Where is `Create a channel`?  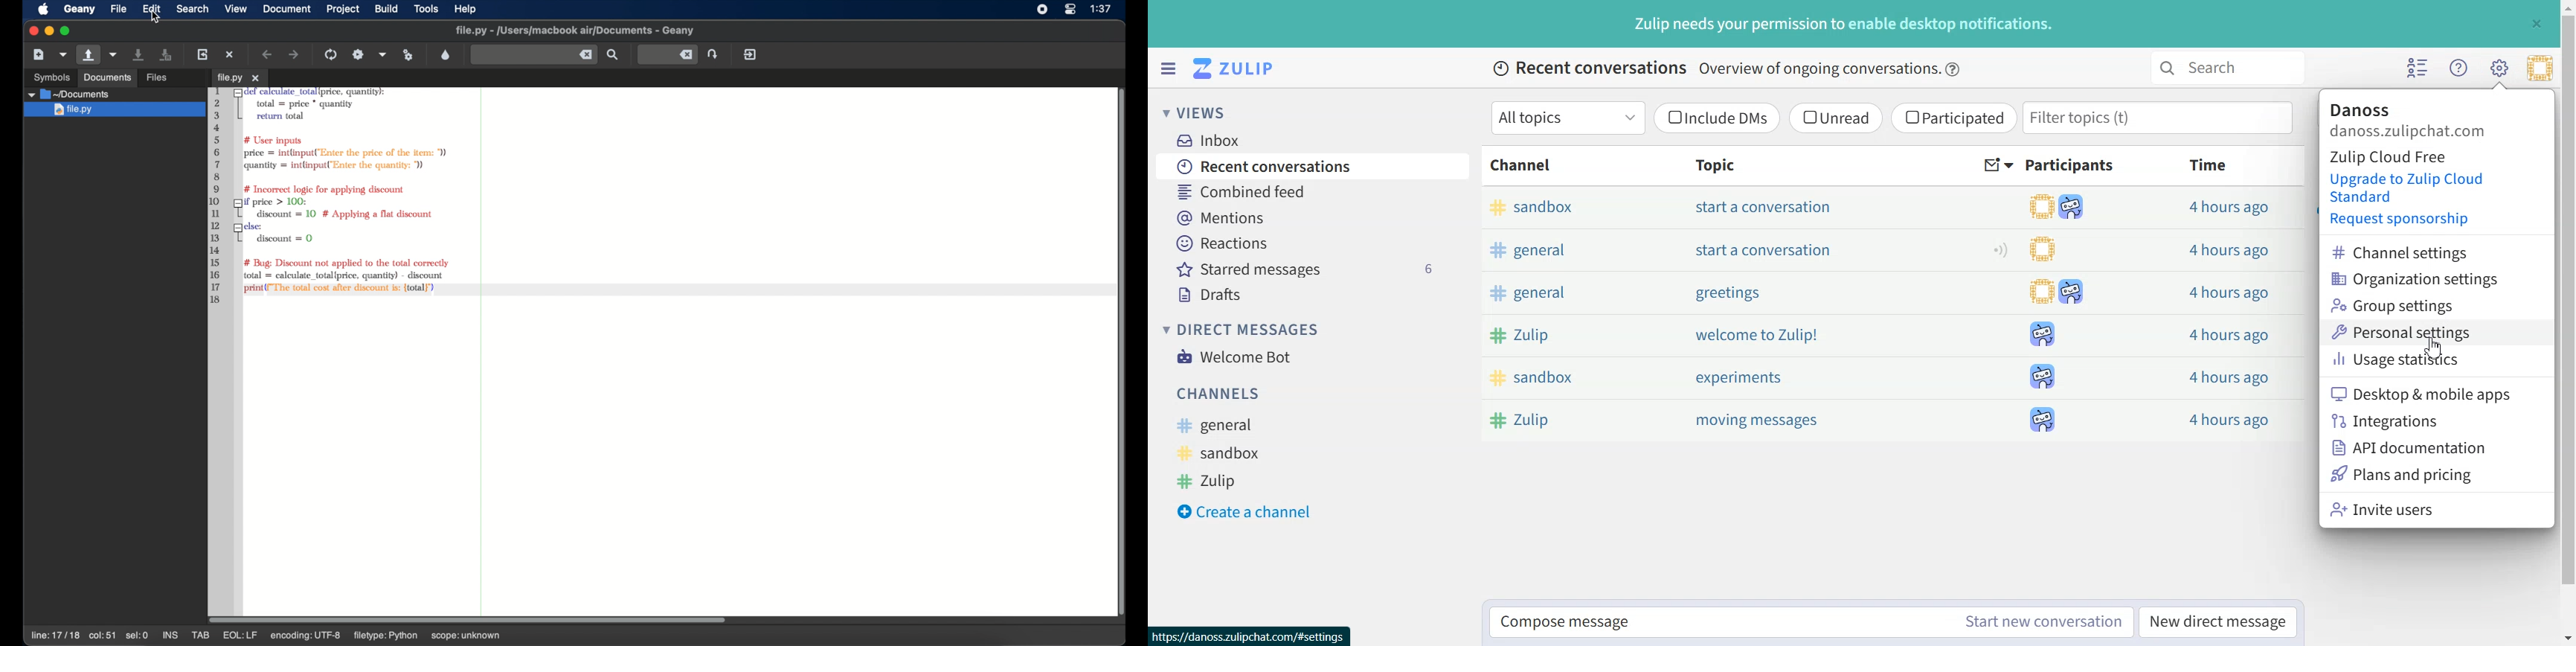
Create a channel is located at coordinates (1253, 510).